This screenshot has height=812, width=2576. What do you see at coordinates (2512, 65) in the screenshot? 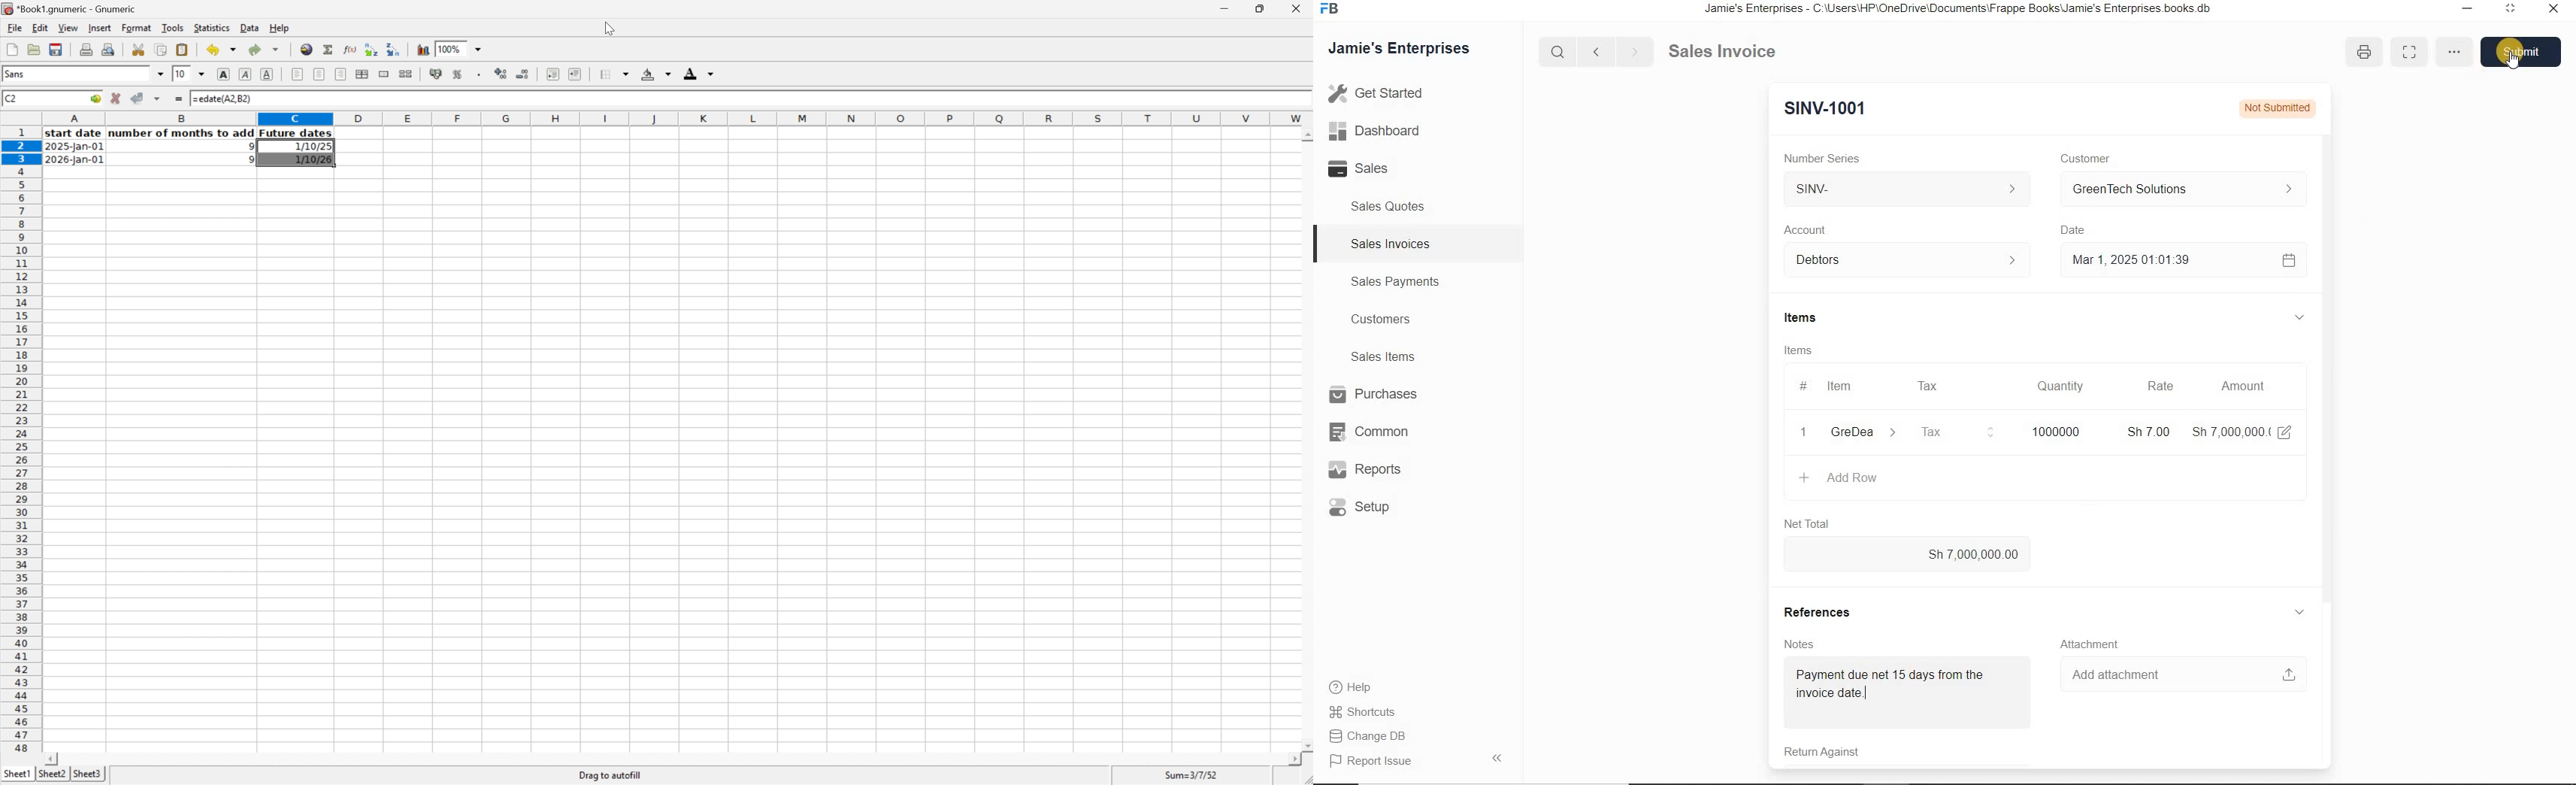
I see `cursor` at bounding box center [2512, 65].